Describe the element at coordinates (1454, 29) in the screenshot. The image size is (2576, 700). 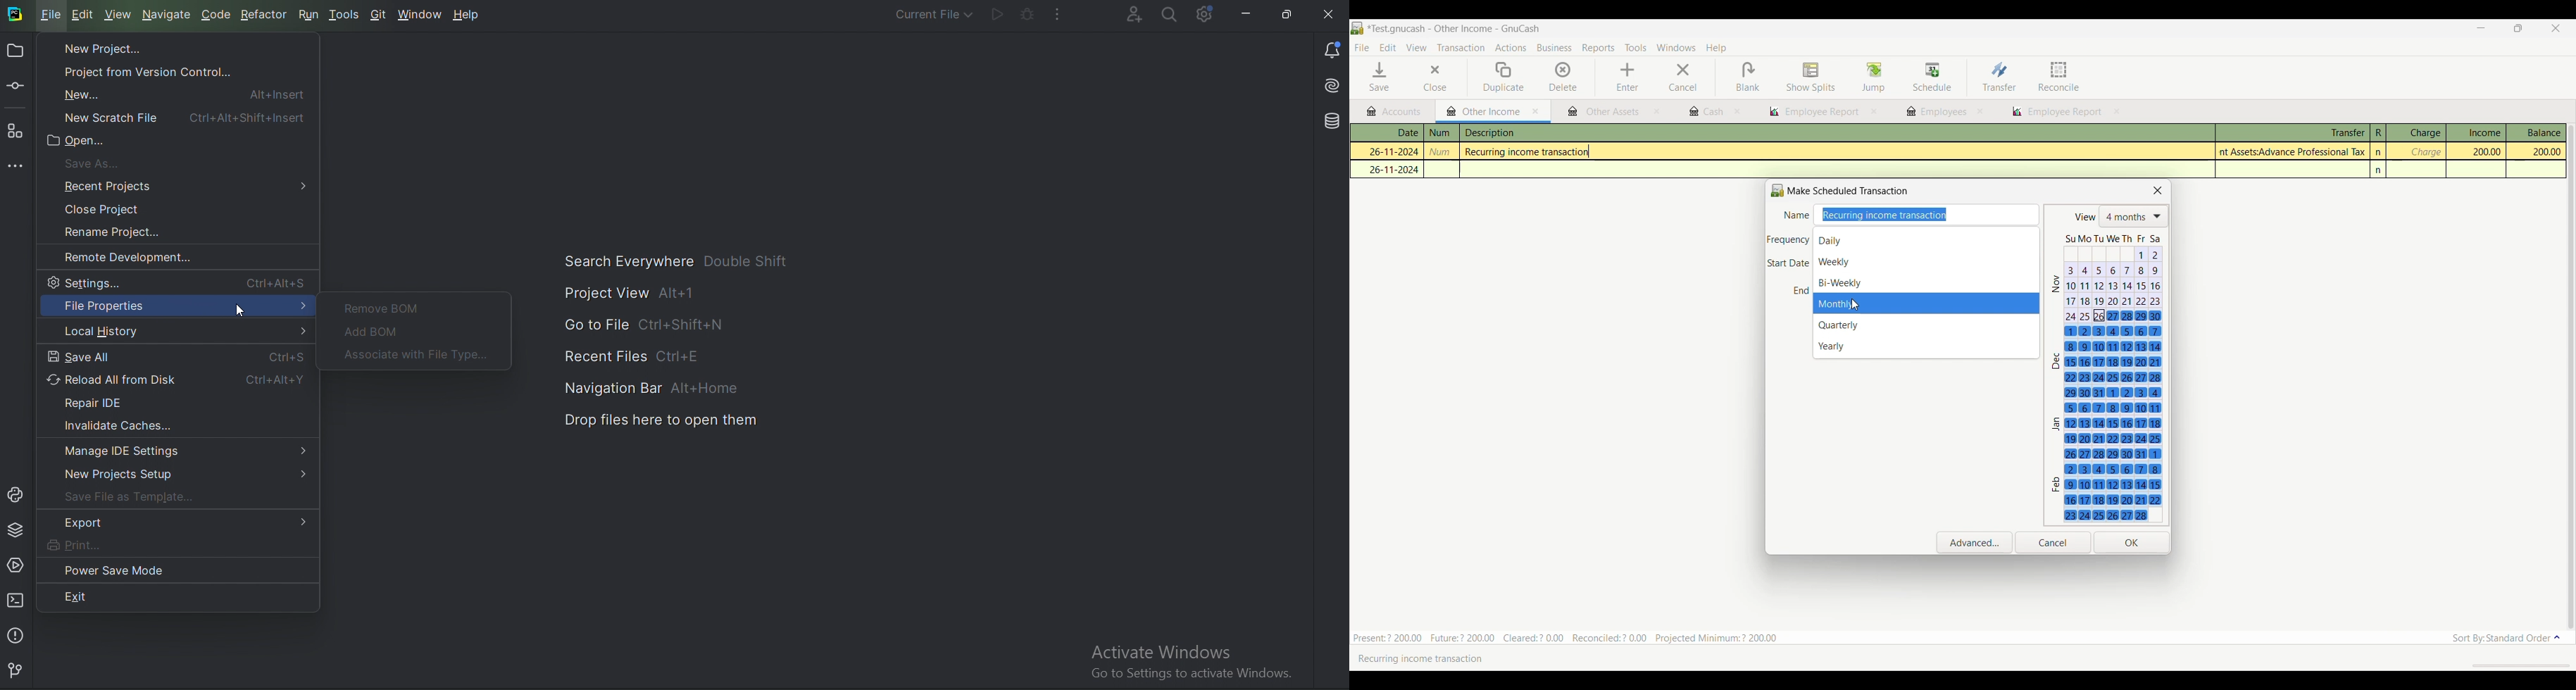
I see `Project and software name ` at that location.